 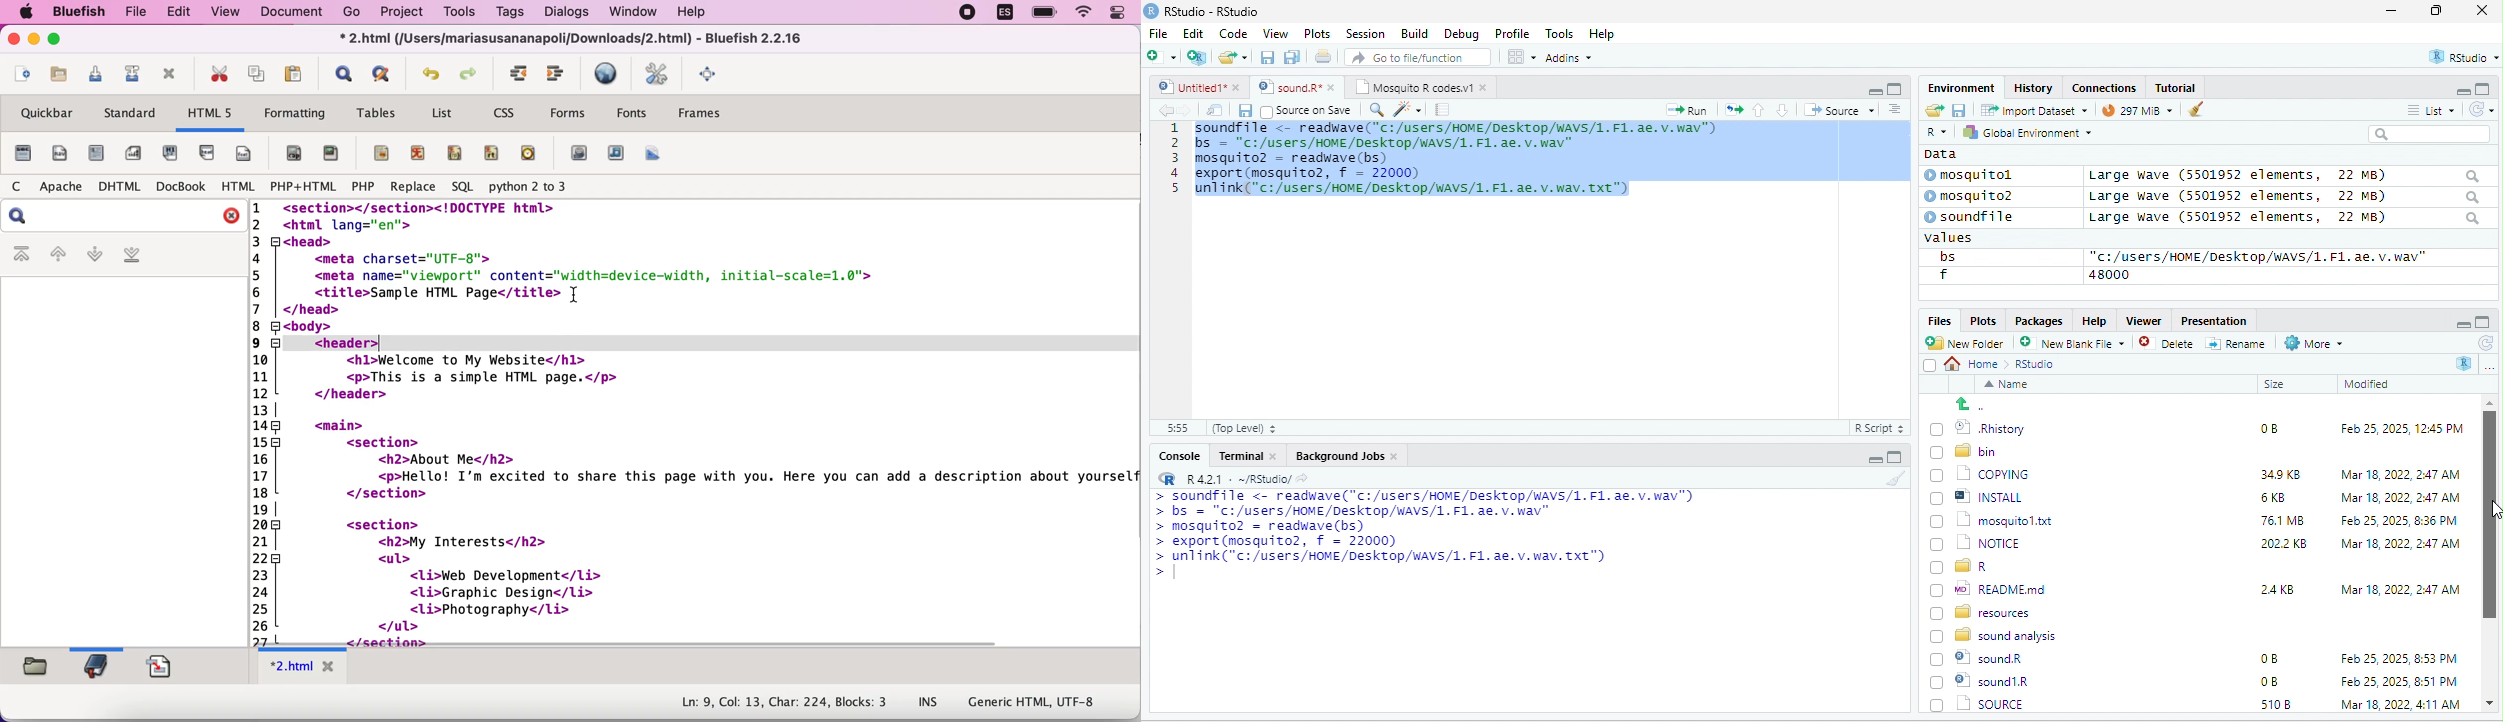 I want to click on save, so click(x=1269, y=58).